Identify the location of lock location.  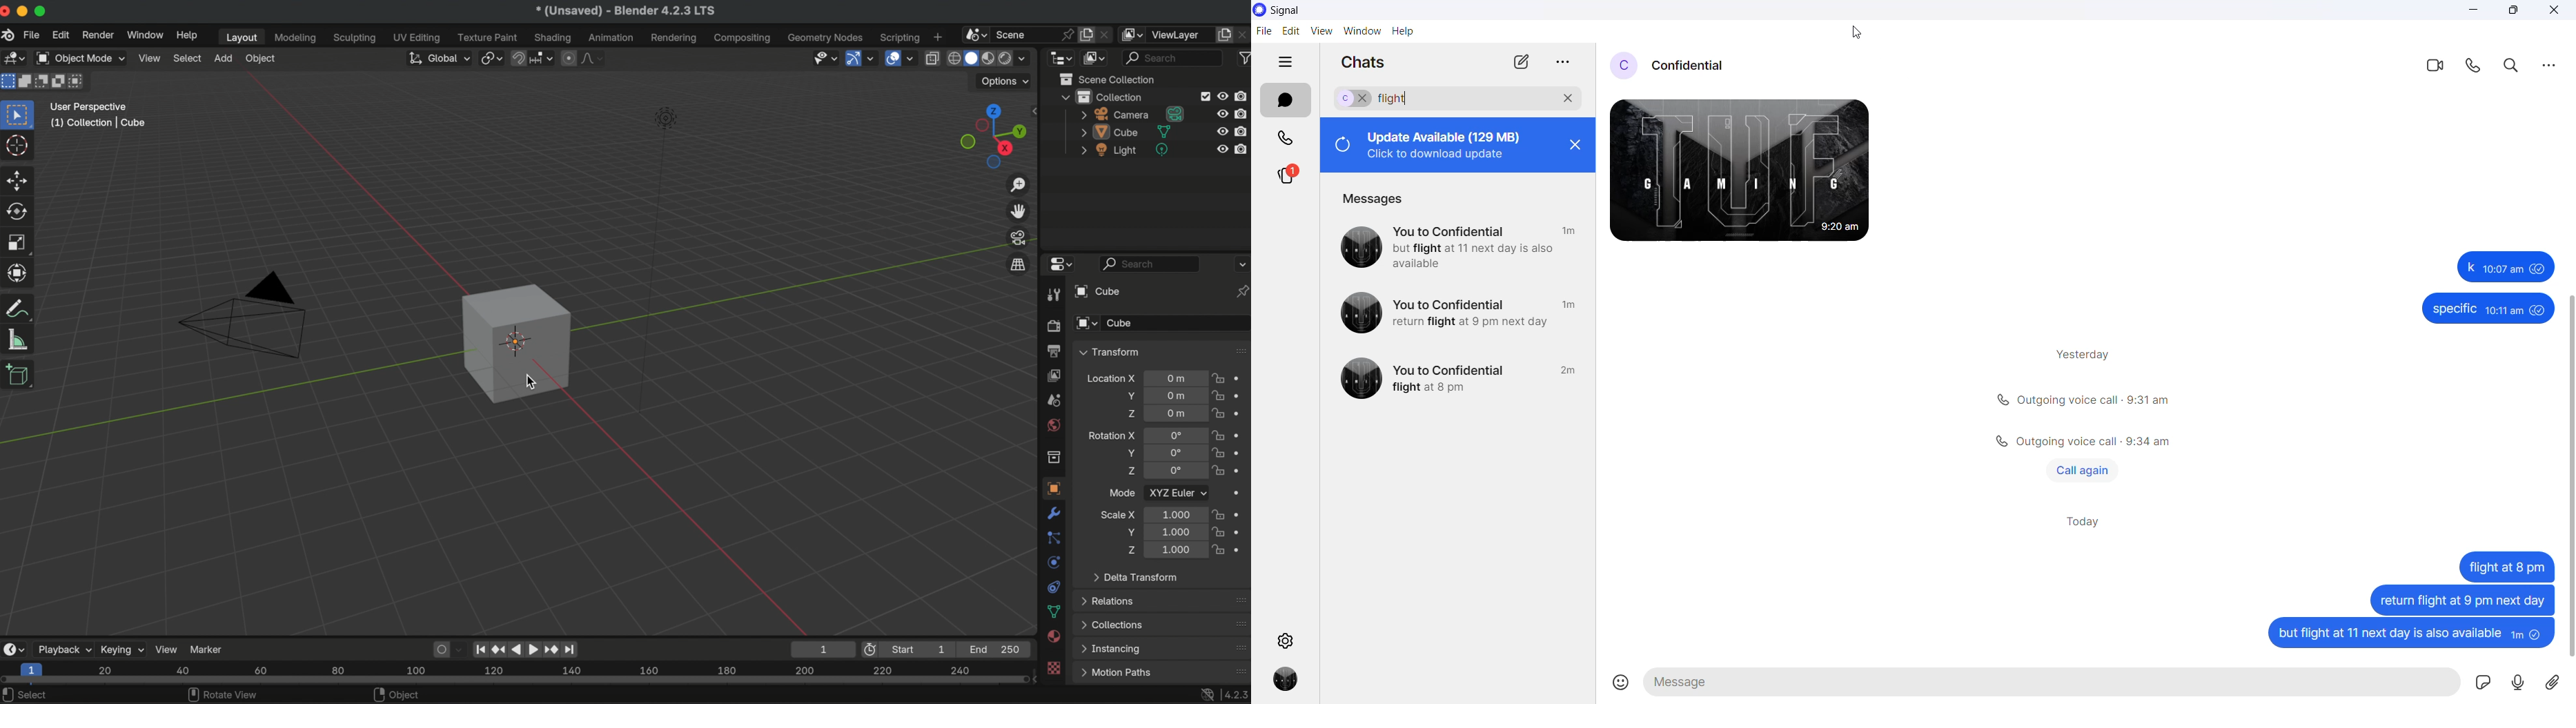
(1219, 413).